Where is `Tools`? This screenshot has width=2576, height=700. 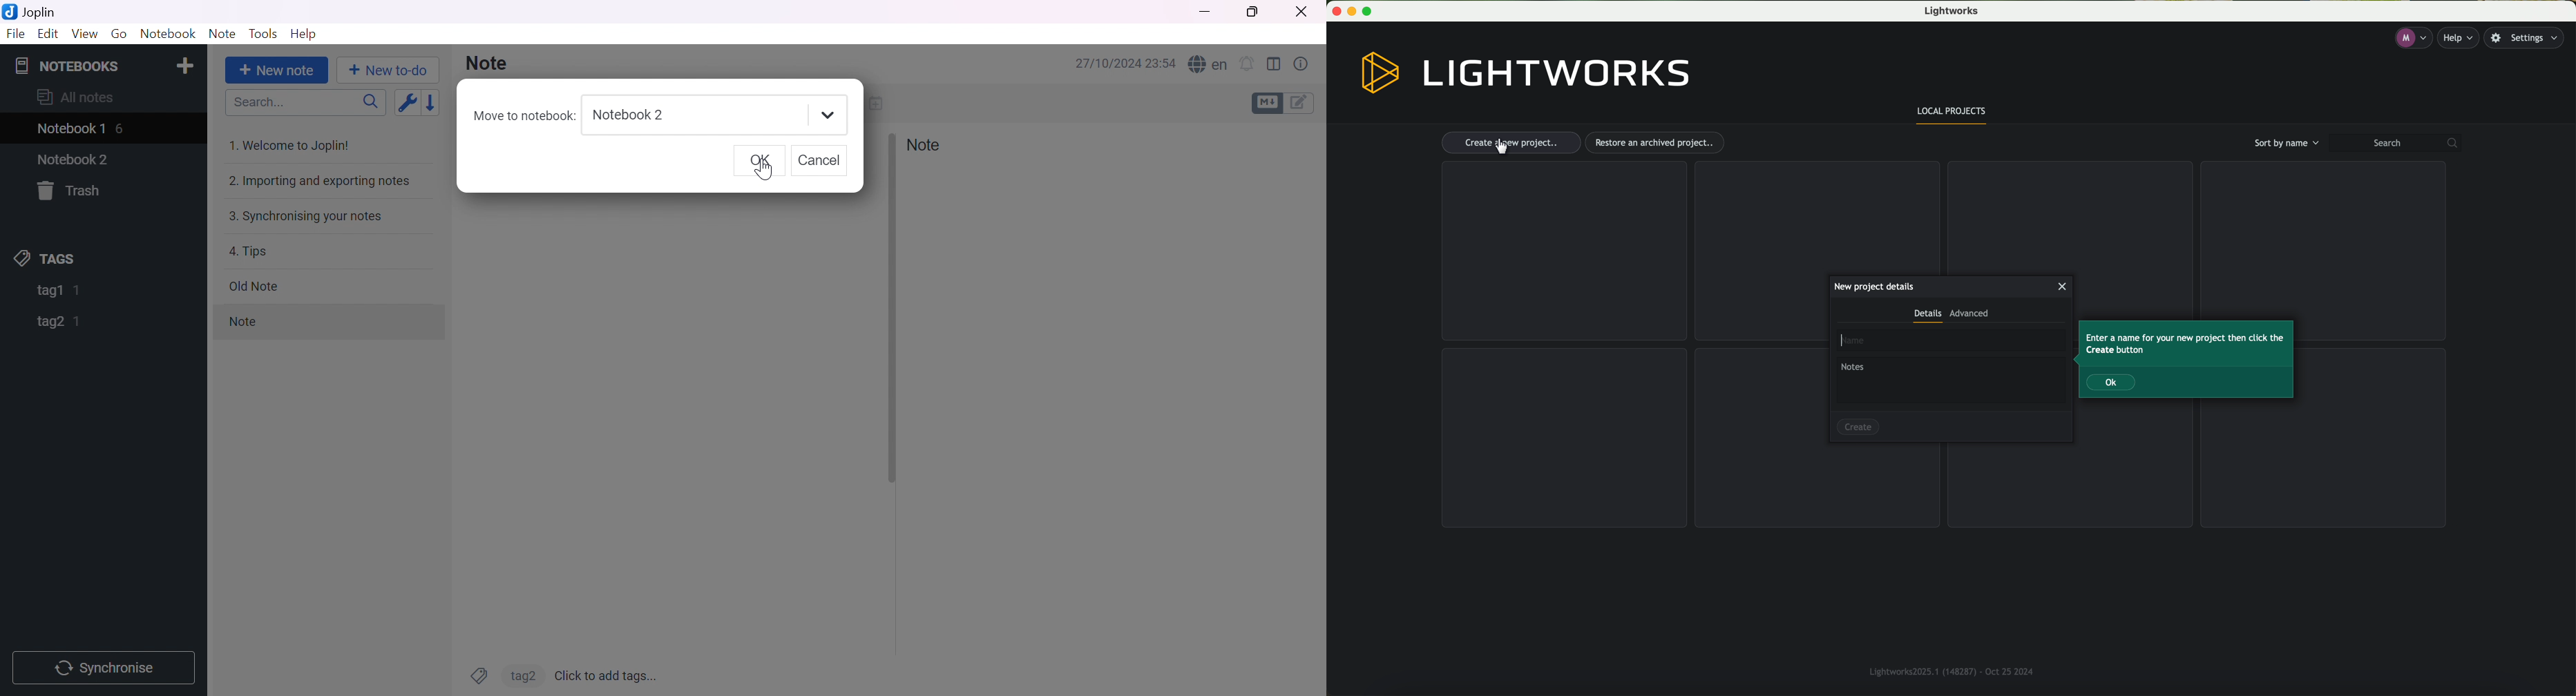 Tools is located at coordinates (262, 33).